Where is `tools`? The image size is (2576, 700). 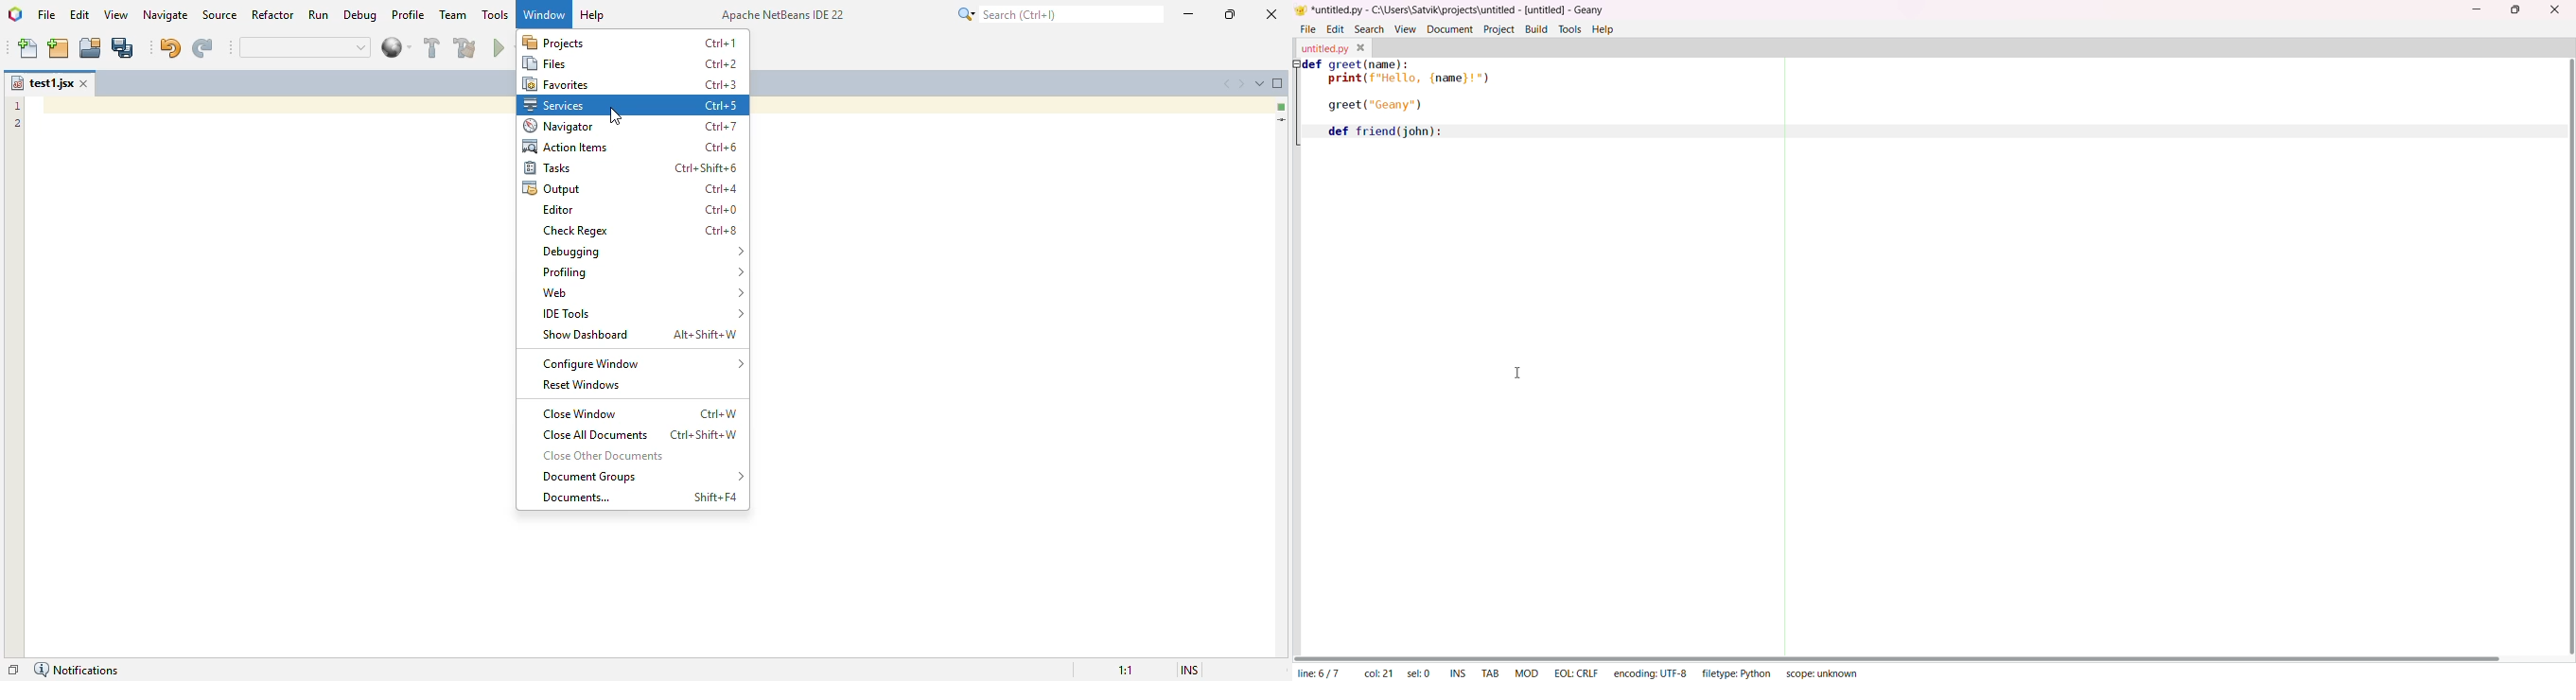
tools is located at coordinates (1569, 29).